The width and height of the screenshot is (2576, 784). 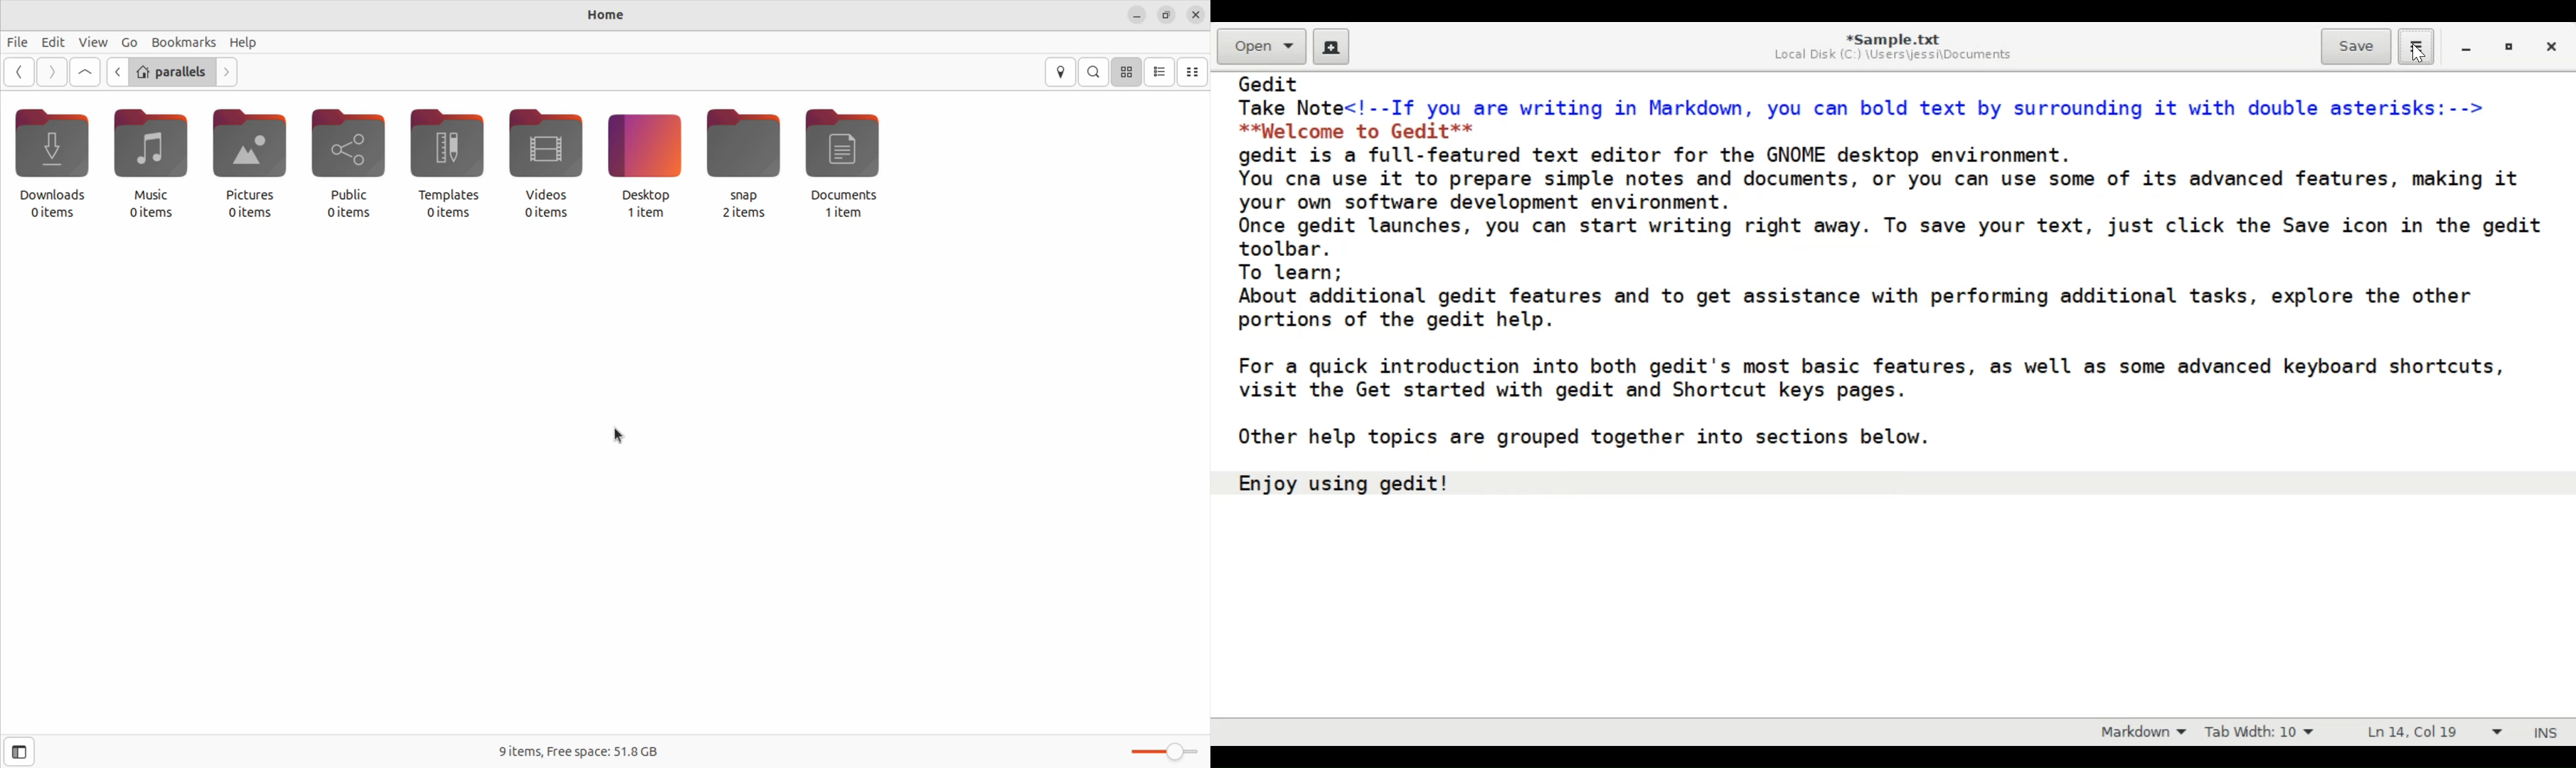 I want to click on close, so click(x=1196, y=14).